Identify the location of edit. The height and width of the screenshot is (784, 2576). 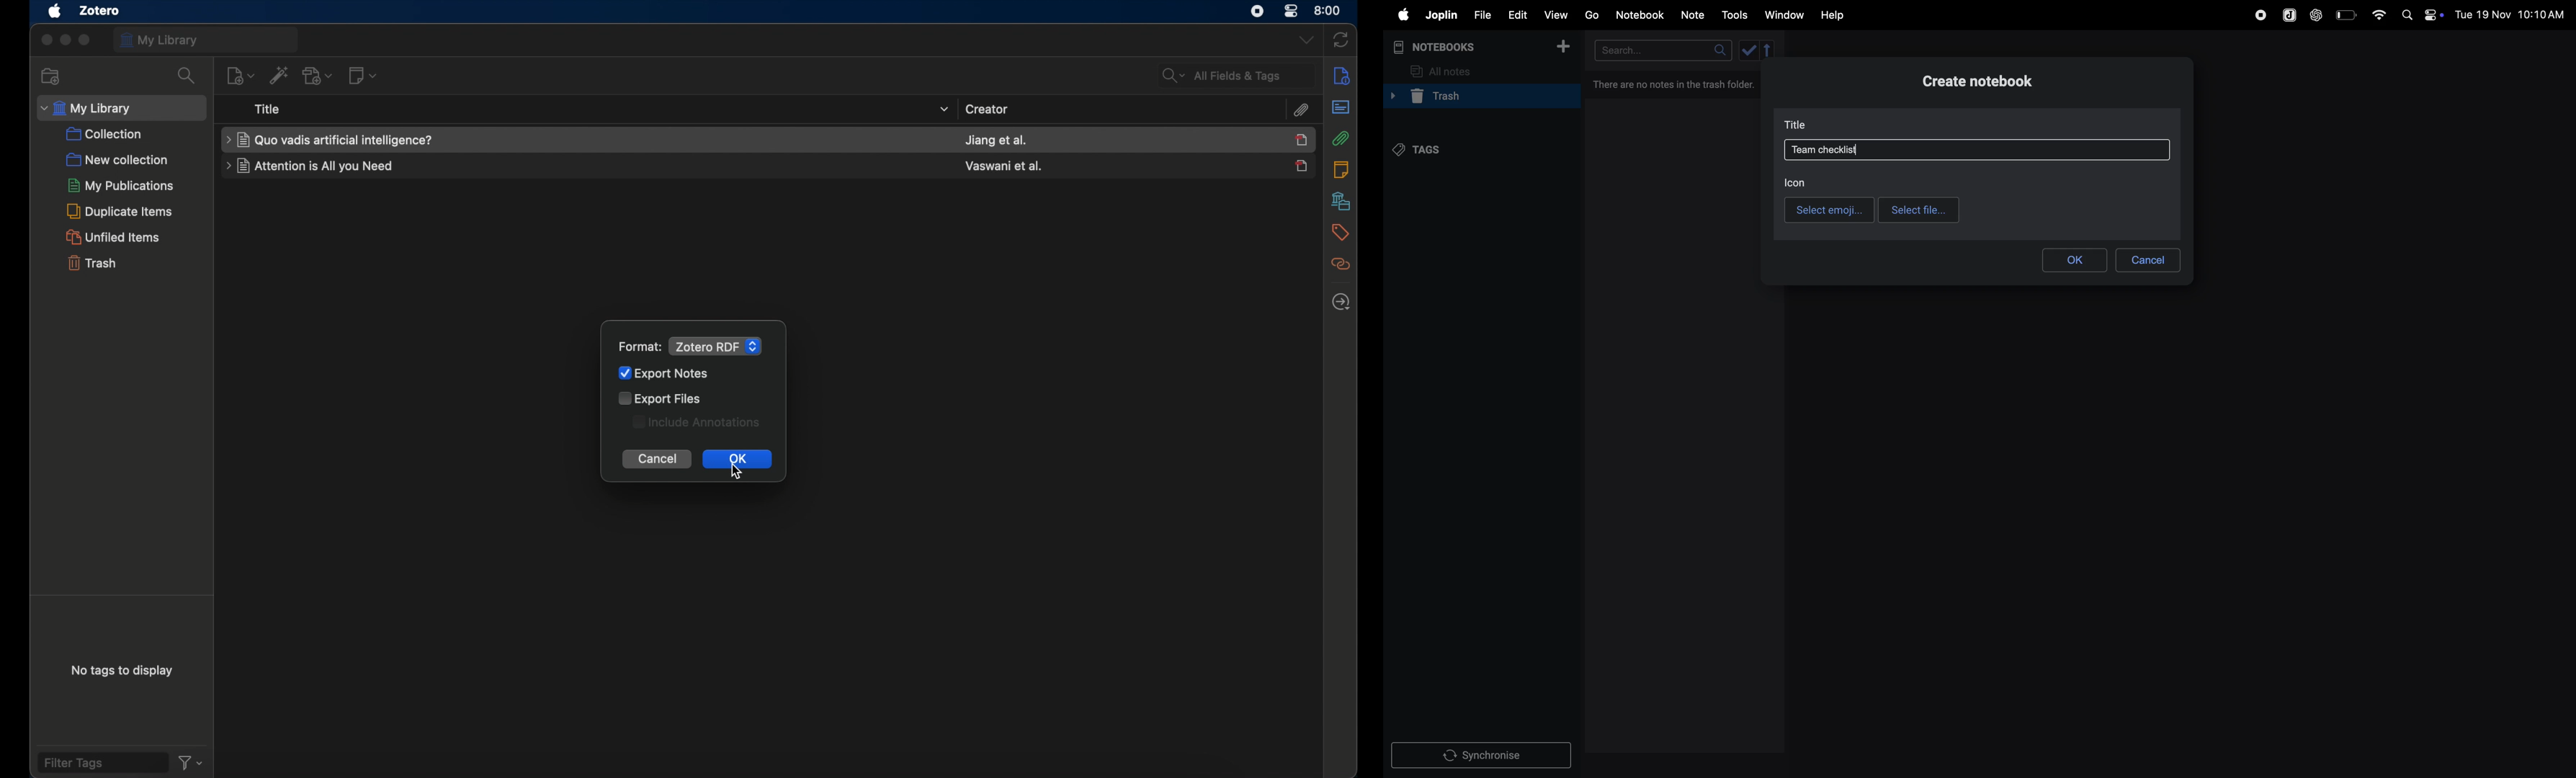
(1517, 14).